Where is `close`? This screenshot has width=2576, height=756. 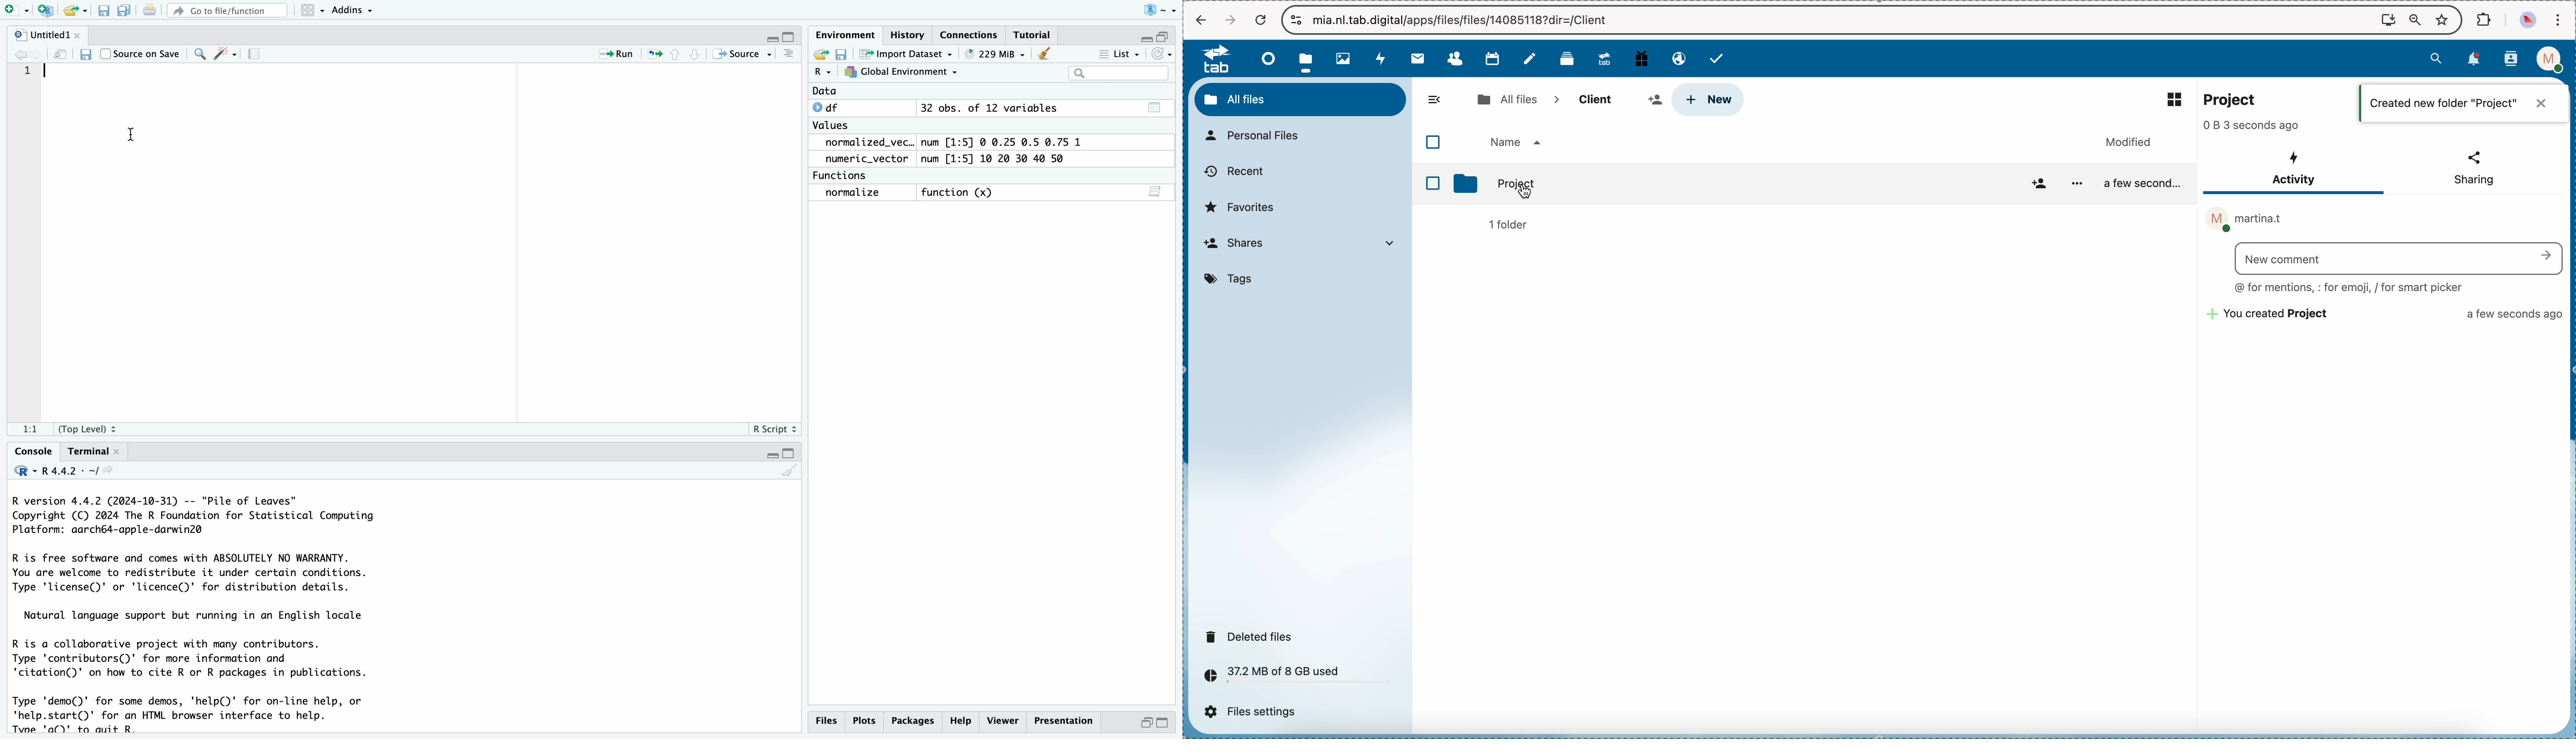 close is located at coordinates (83, 34).